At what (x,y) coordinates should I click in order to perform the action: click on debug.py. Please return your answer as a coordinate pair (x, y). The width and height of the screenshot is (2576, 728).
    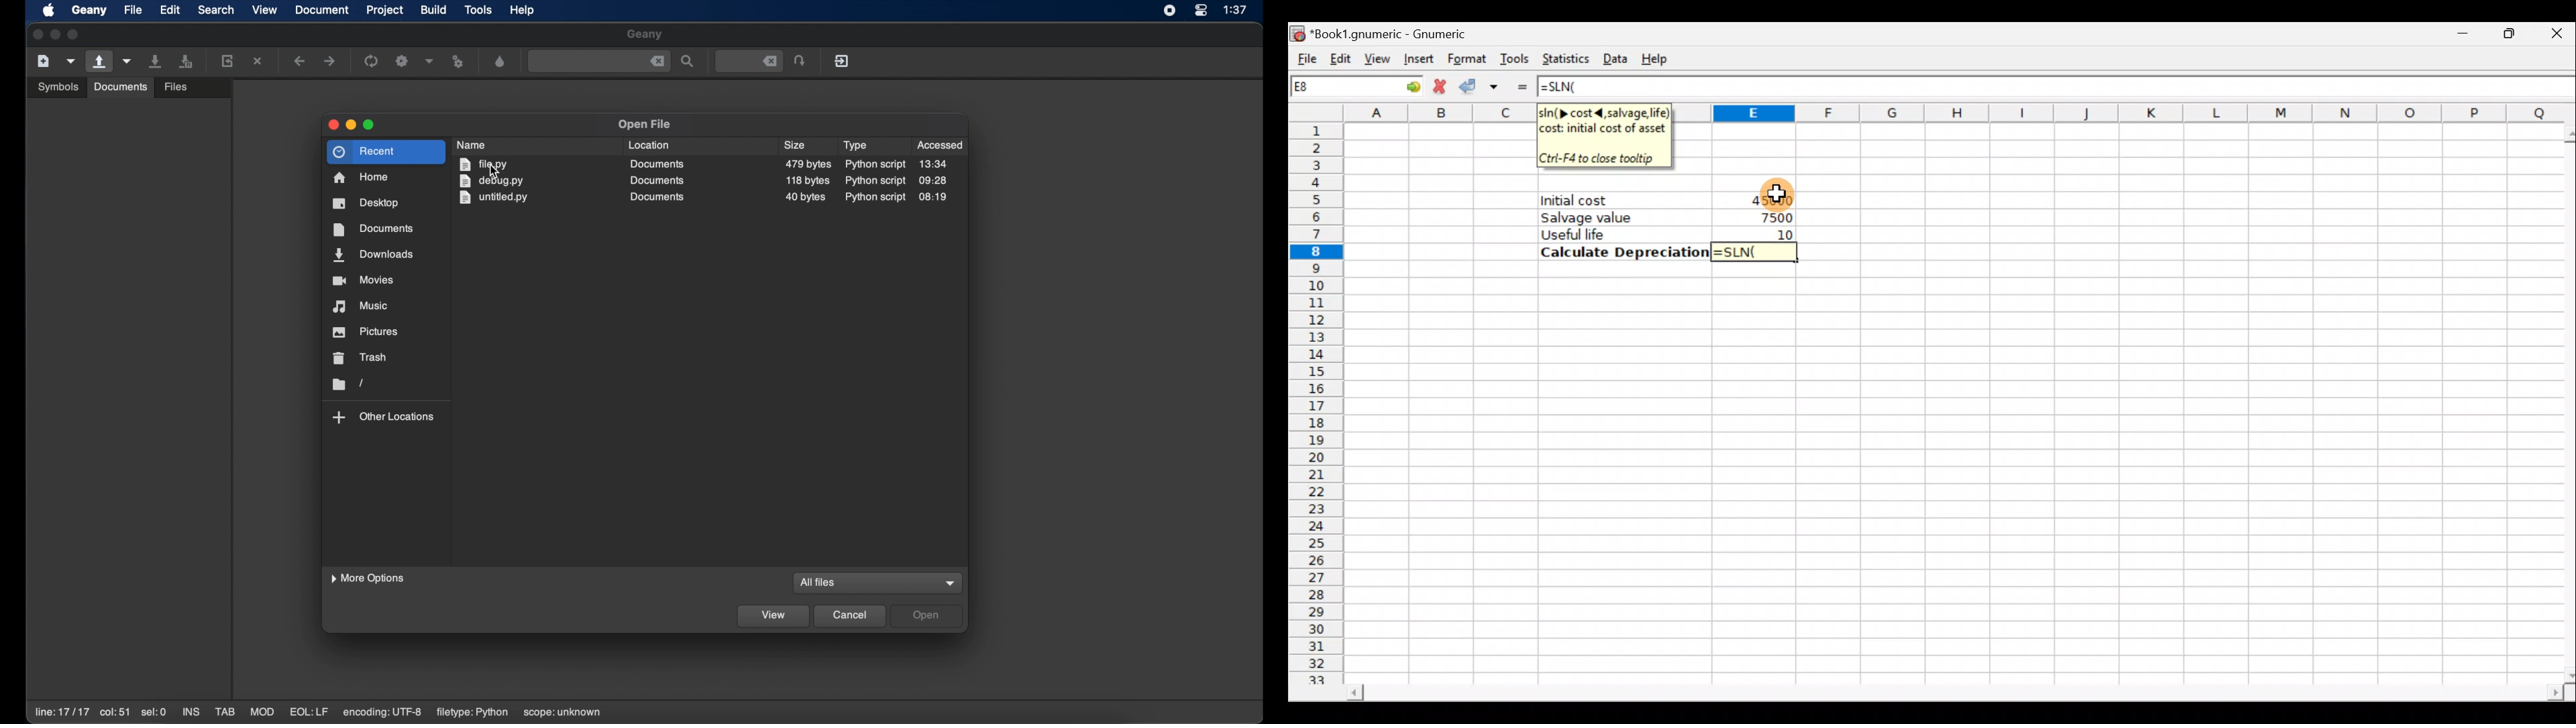
    Looking at the image, I should click on (490, 182).